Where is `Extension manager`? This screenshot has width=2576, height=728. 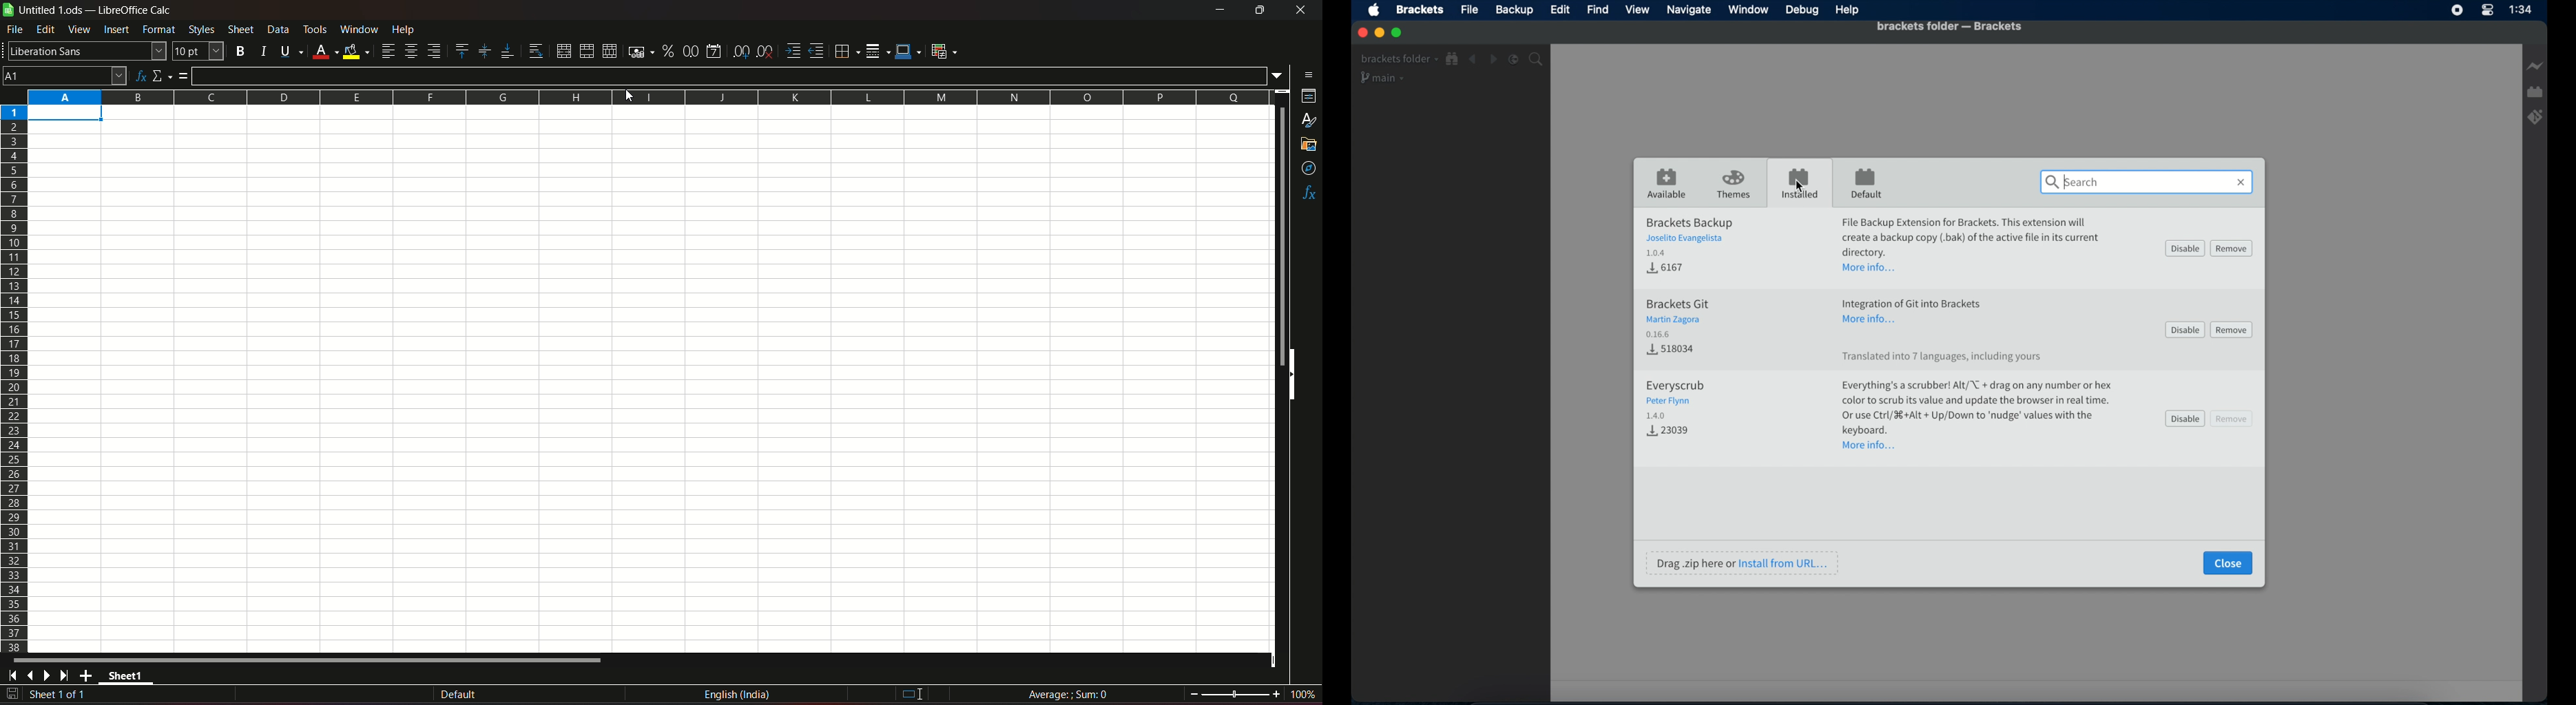
Extension manager is located at coordinates (2535, 92).